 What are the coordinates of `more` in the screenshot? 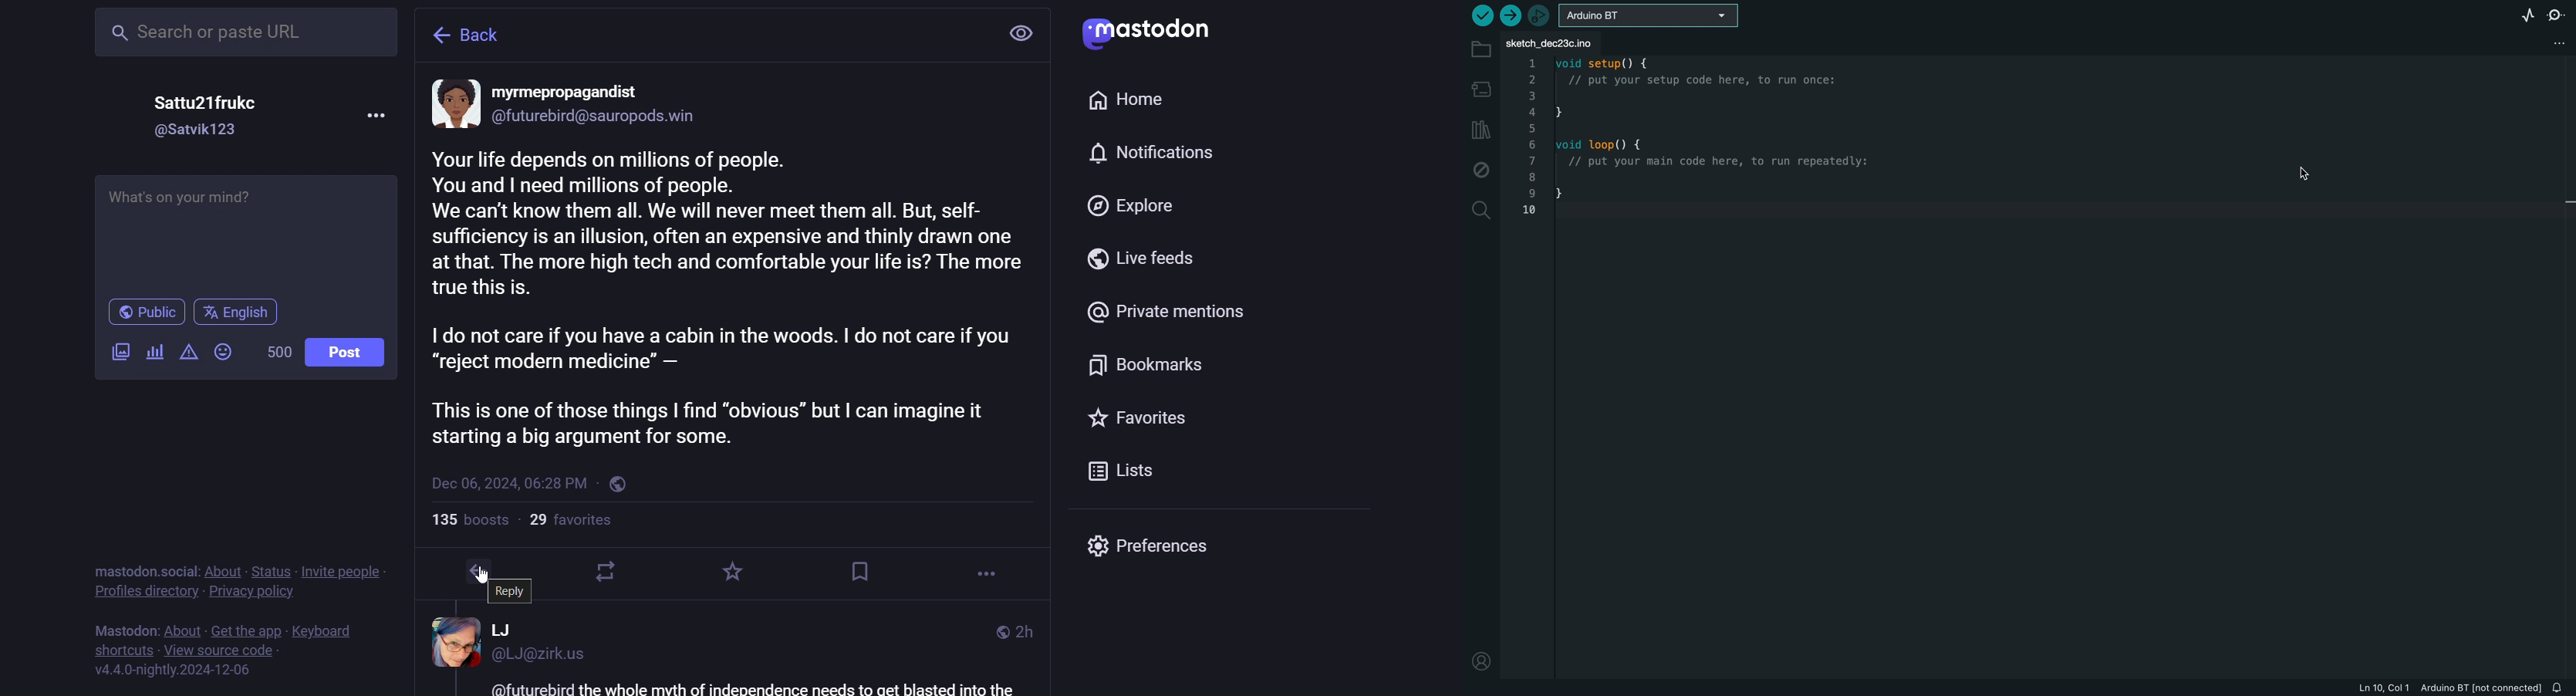 It's located at (983, 574).